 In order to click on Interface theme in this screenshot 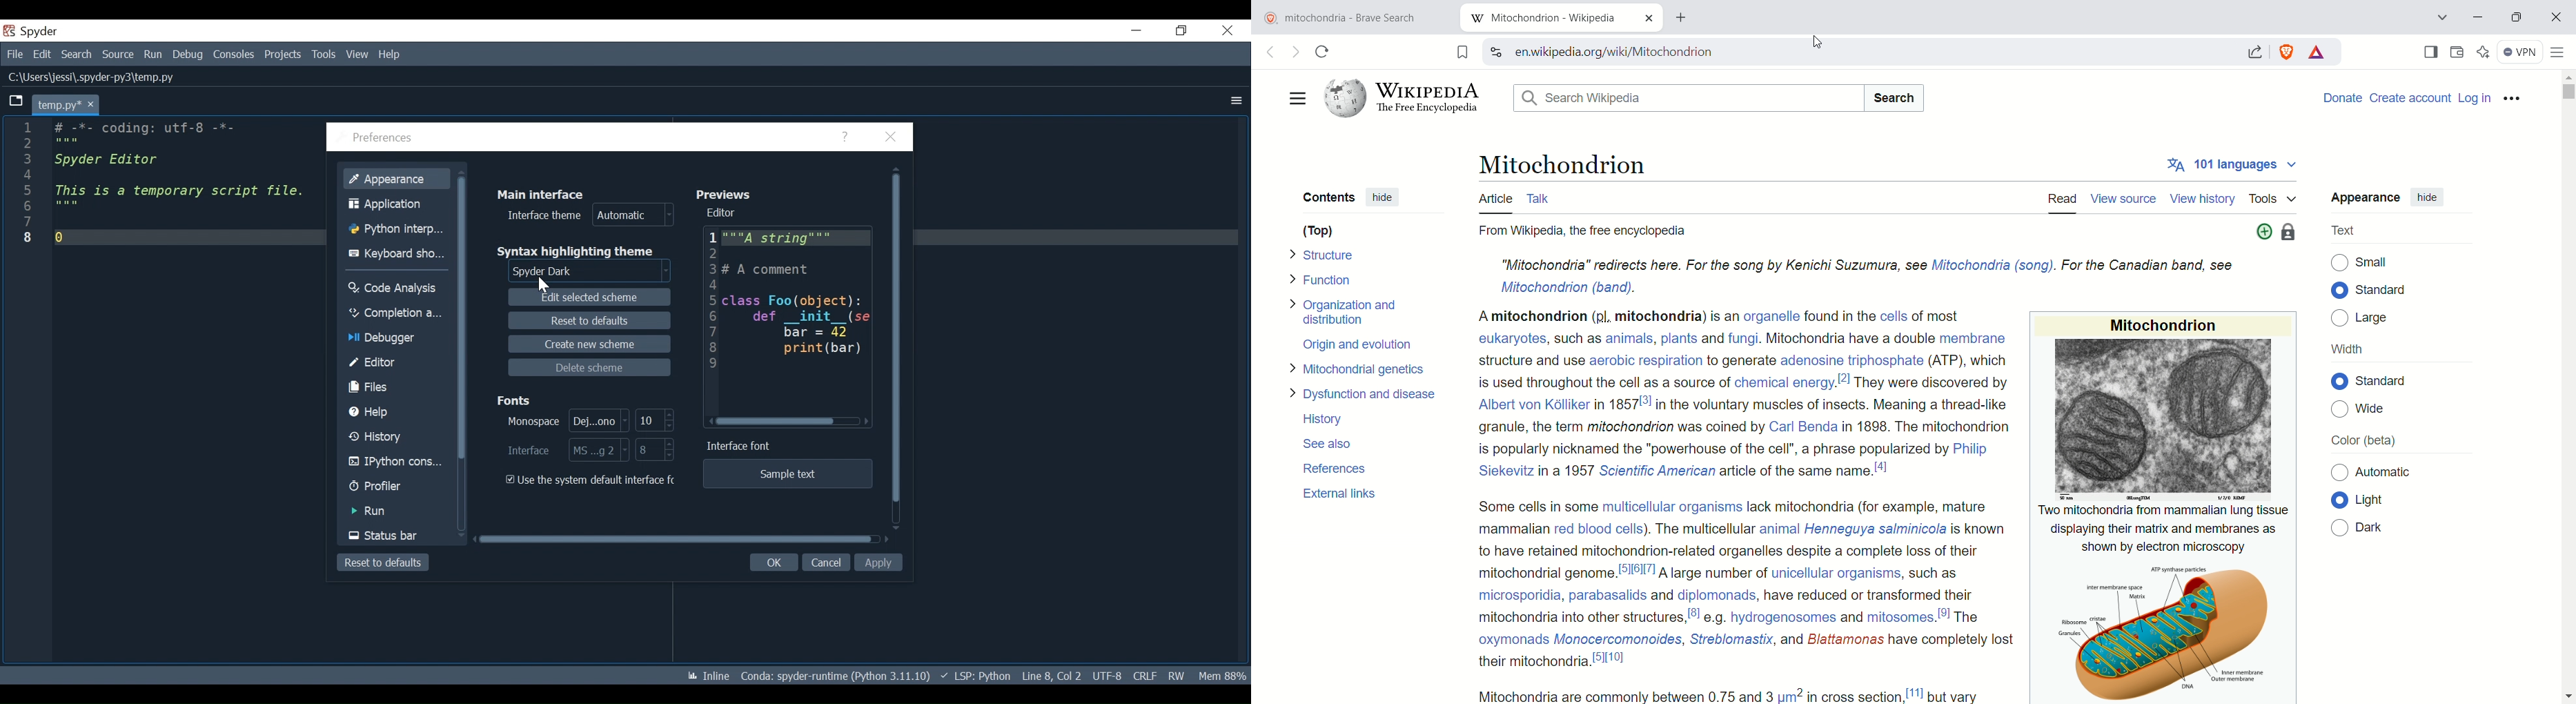, I will do `click(588, 214)`.